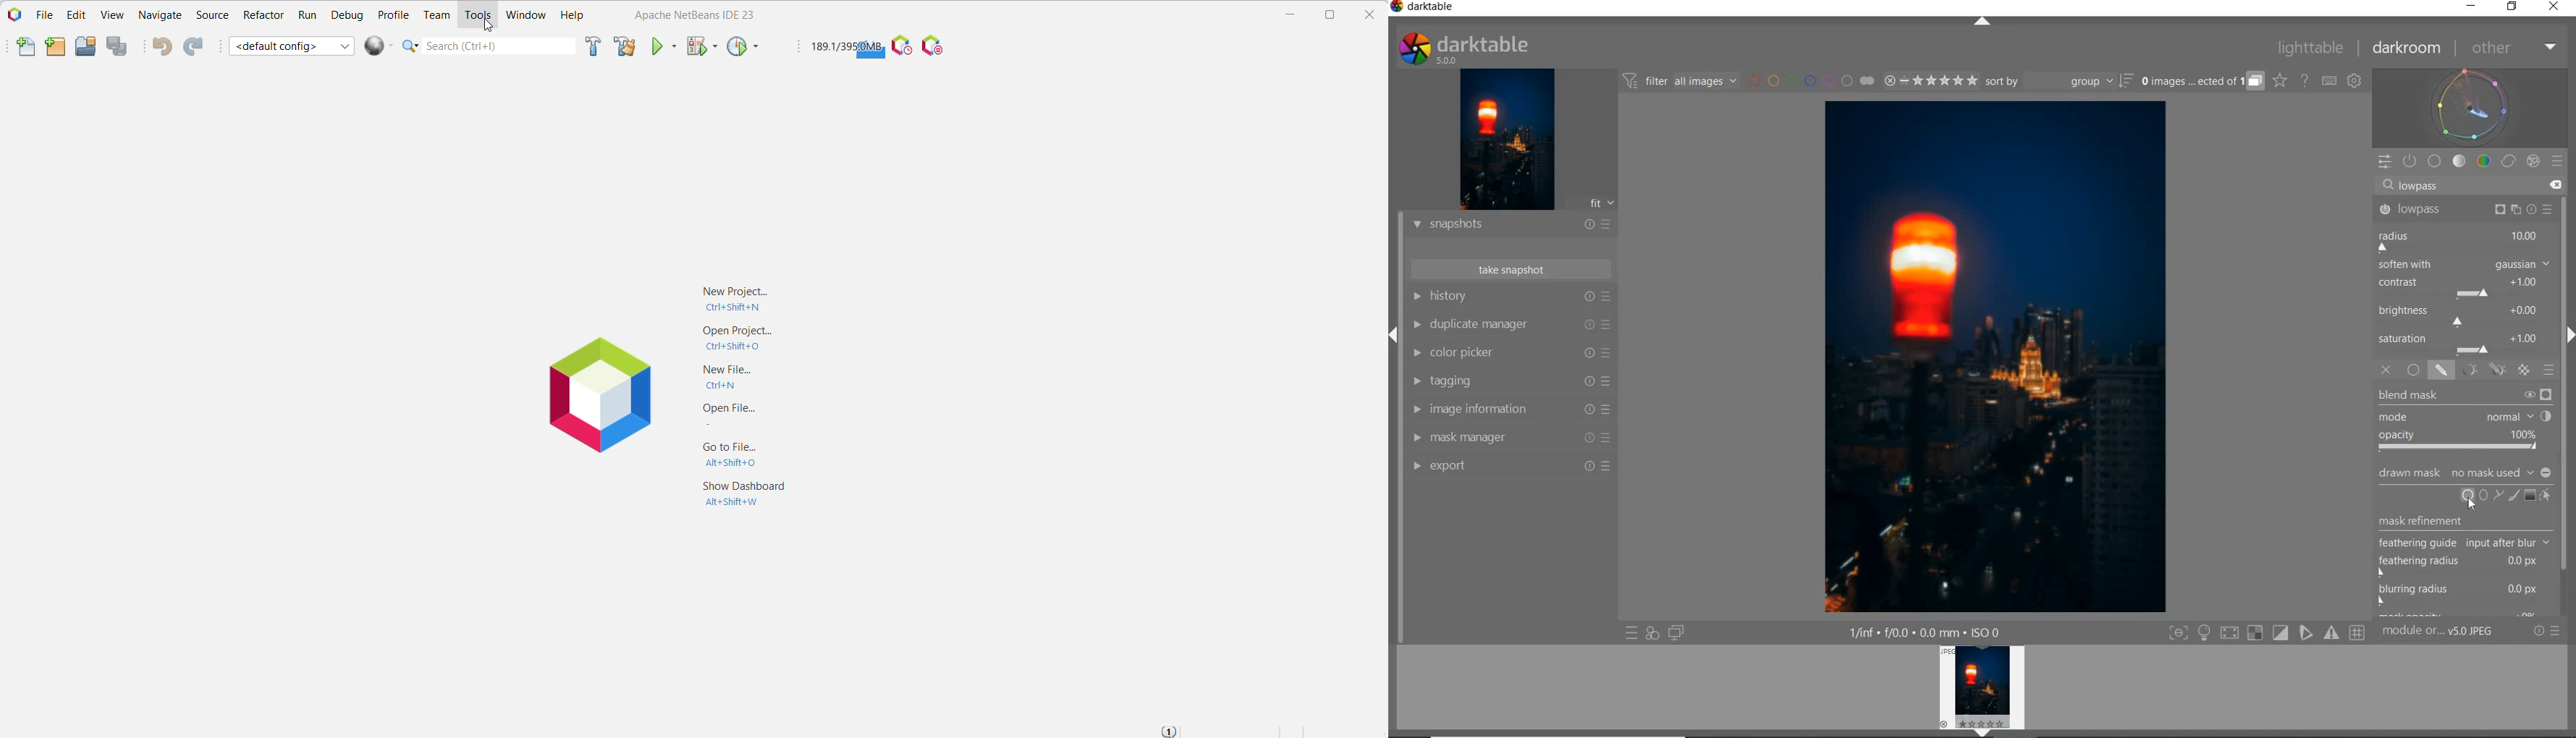 This screenshot has height=756, width=2576. I want to click on MASK OPTIONS, so click(2482, 370).